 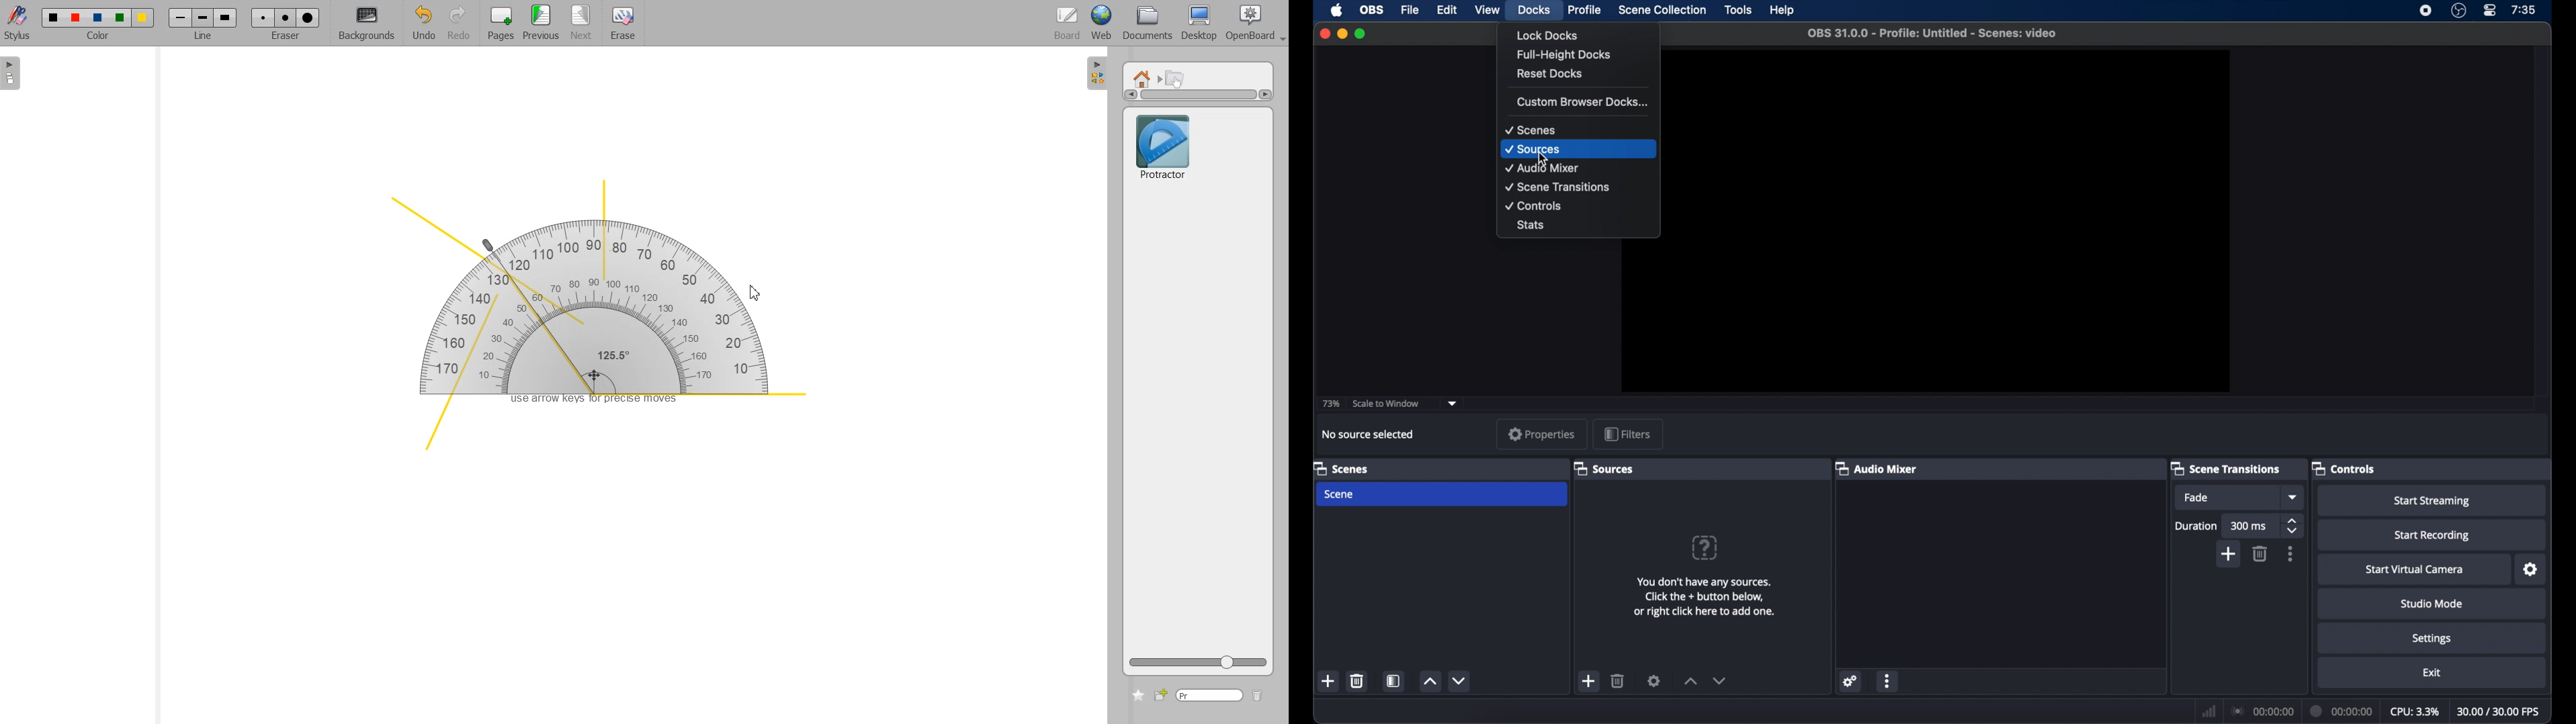 I want to click on settings, so click(x=1852, y=682).